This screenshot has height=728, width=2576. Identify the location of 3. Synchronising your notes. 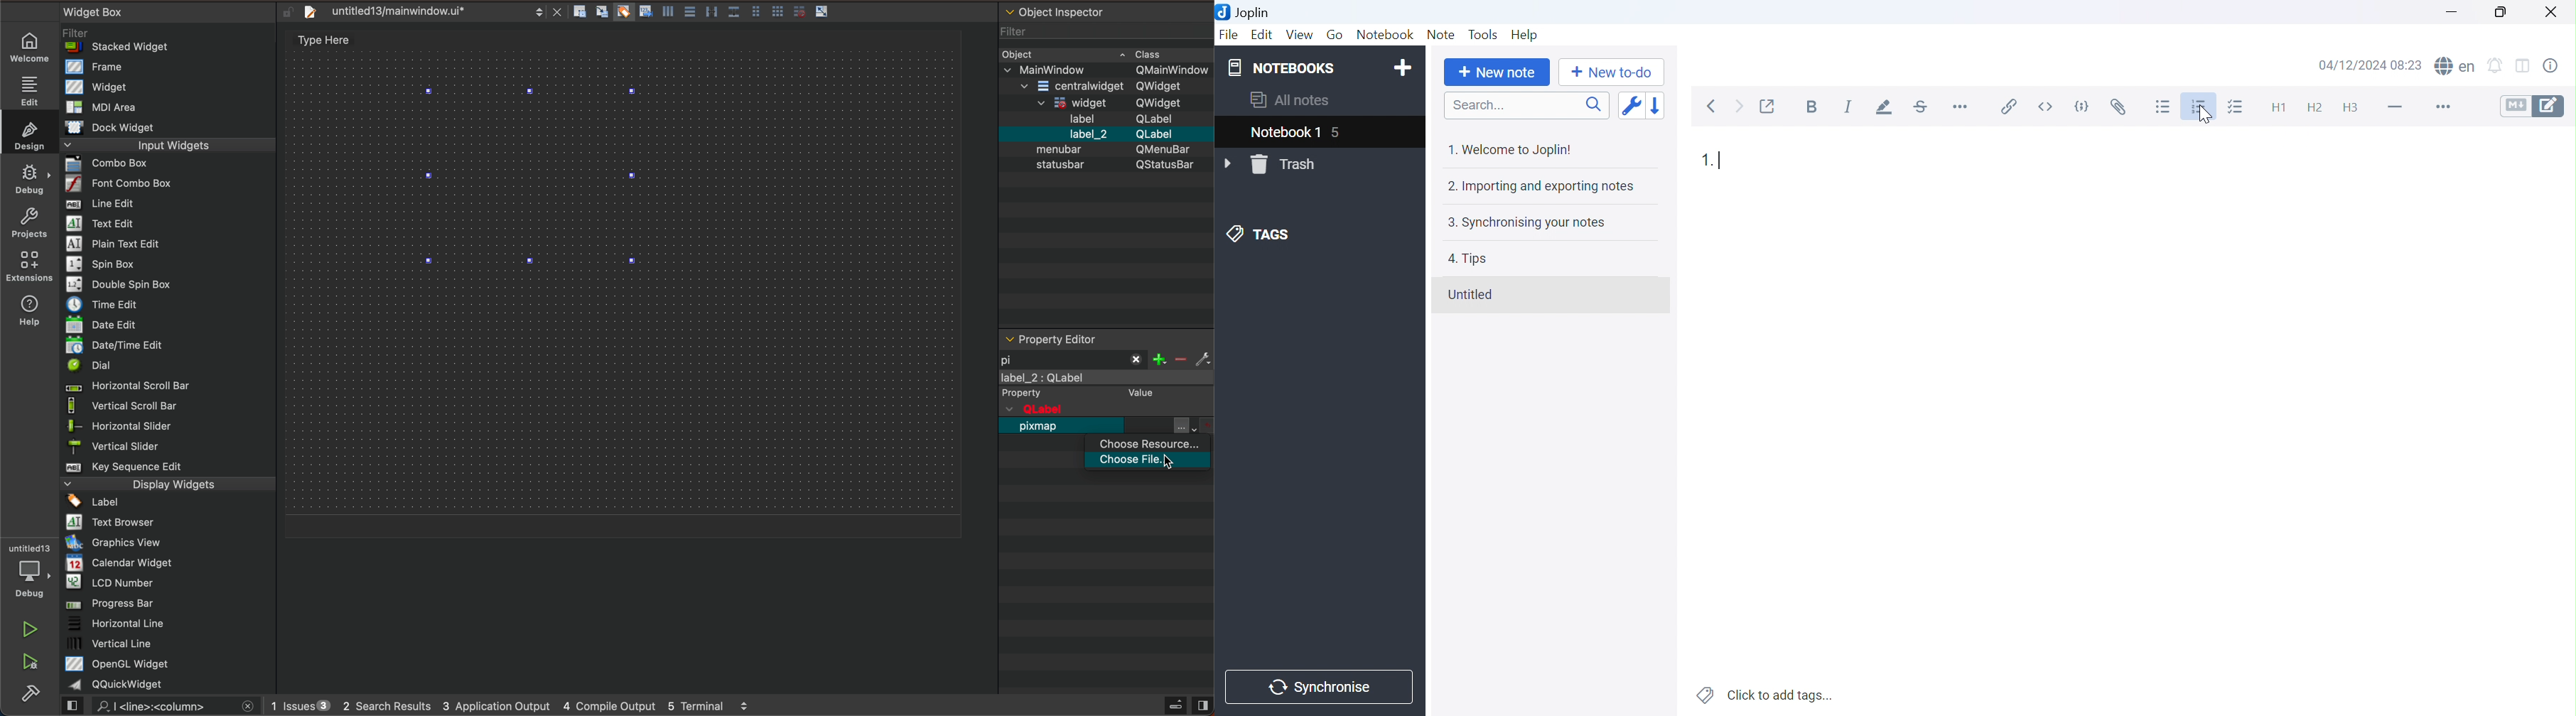
(1525, 223).